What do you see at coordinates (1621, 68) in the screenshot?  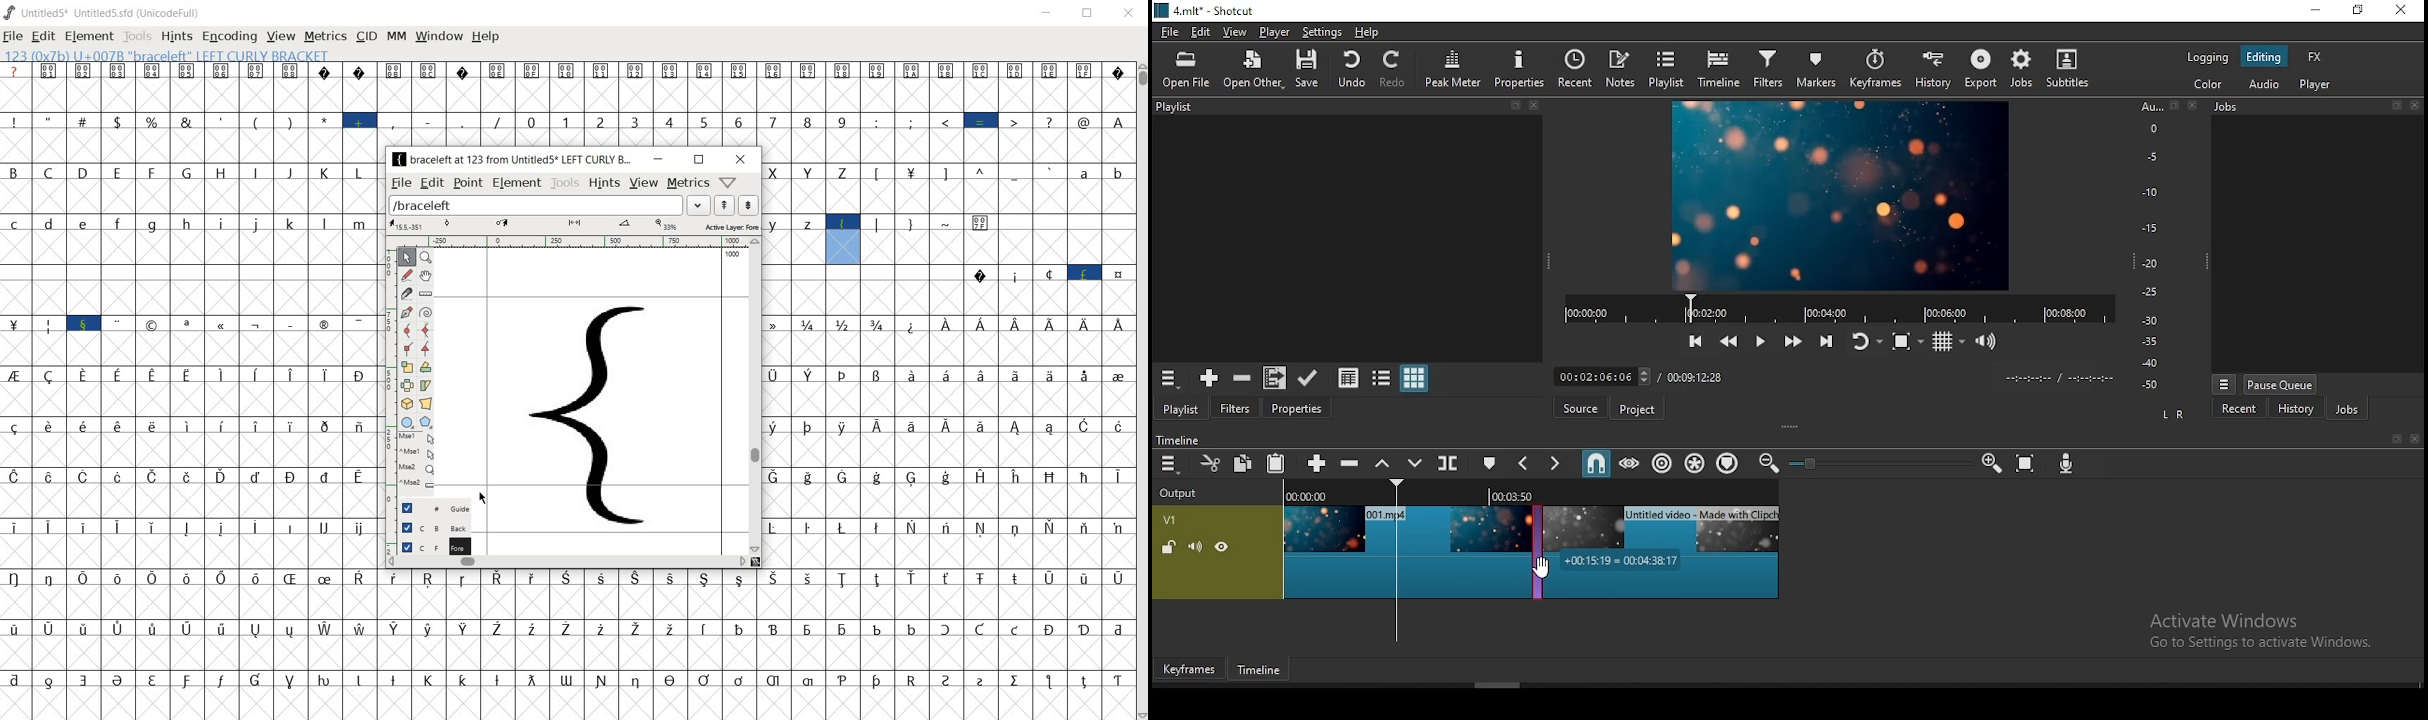 I see `notes` at bounding box center [1621, 68].